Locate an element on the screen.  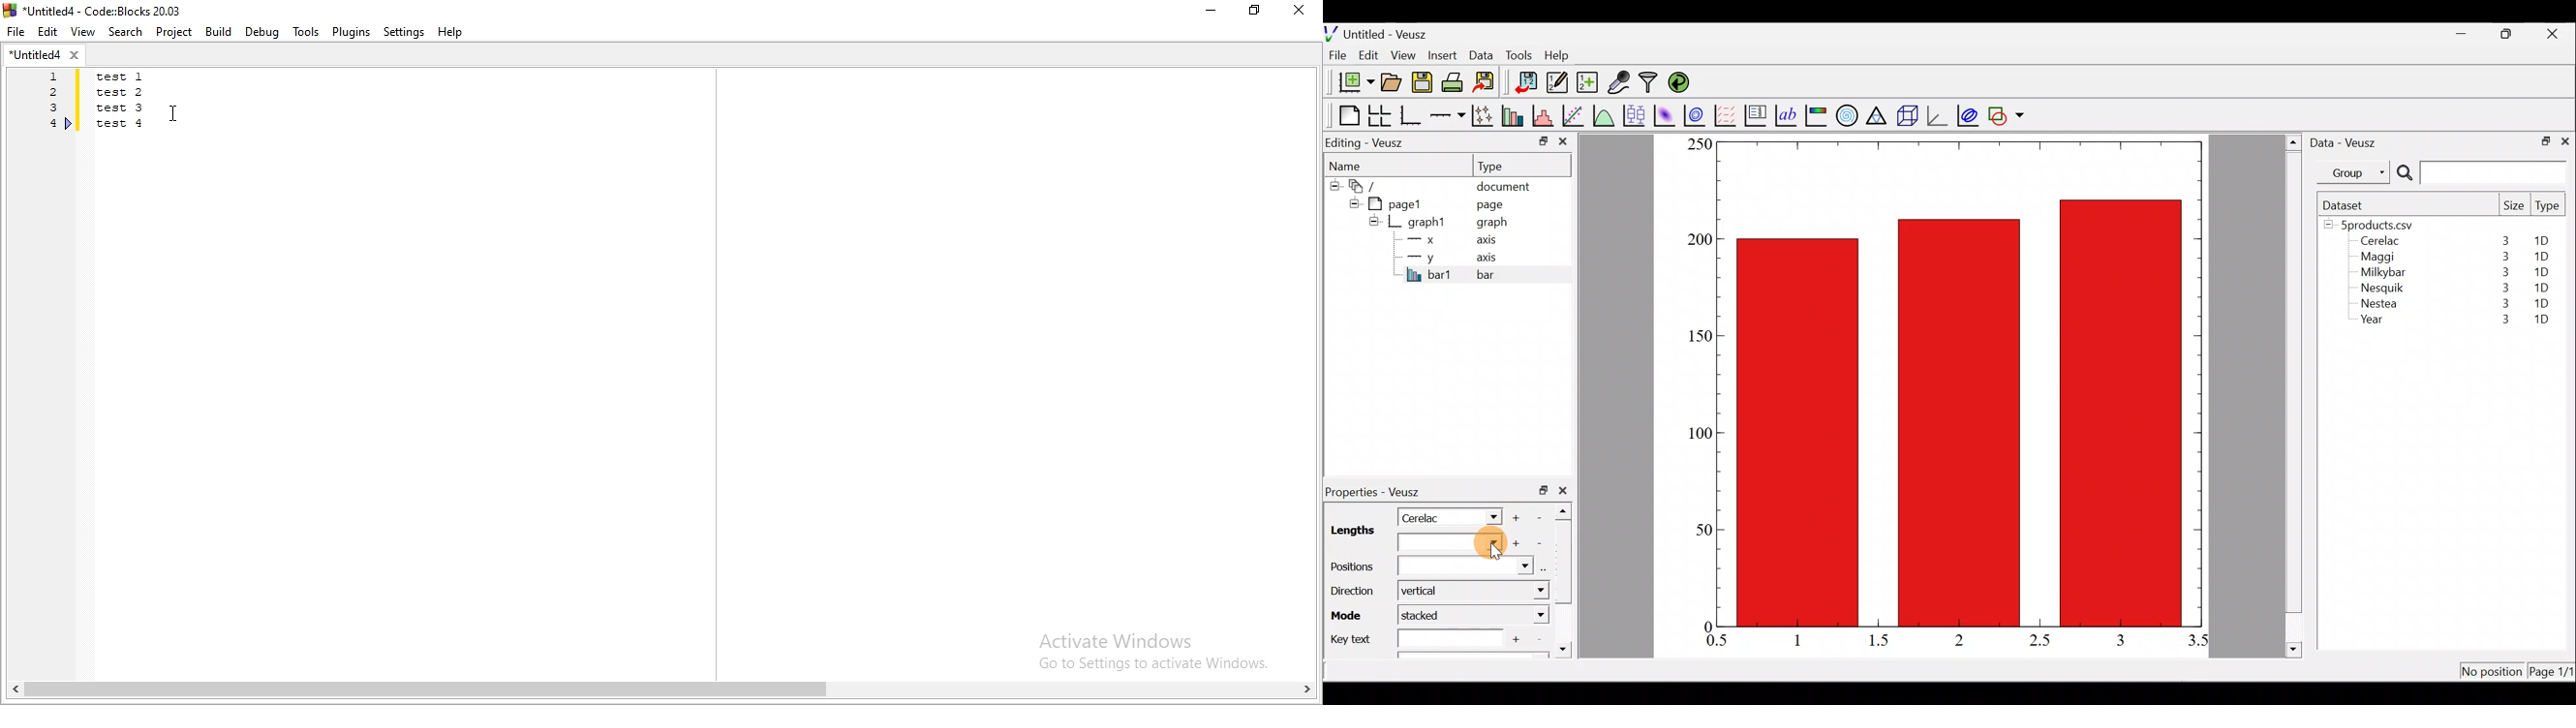
scroll bar is located at coordinates (2294, 394).